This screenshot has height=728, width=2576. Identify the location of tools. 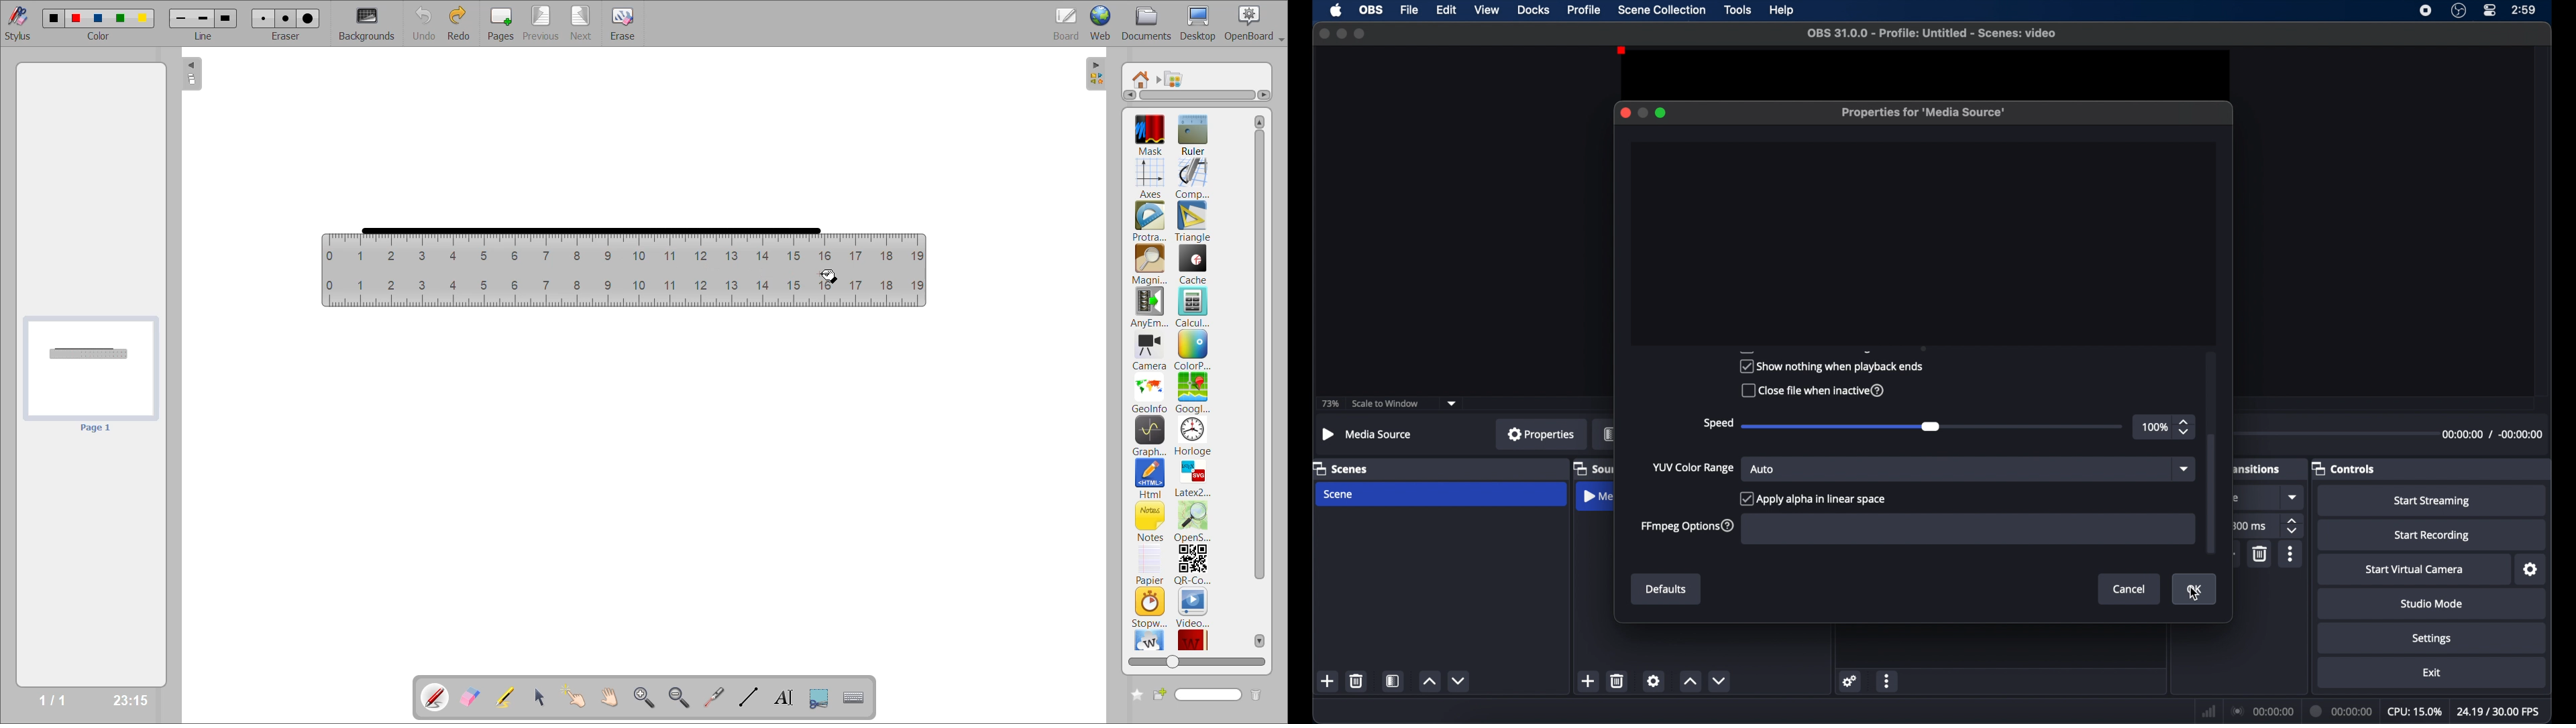
(1738, 10).